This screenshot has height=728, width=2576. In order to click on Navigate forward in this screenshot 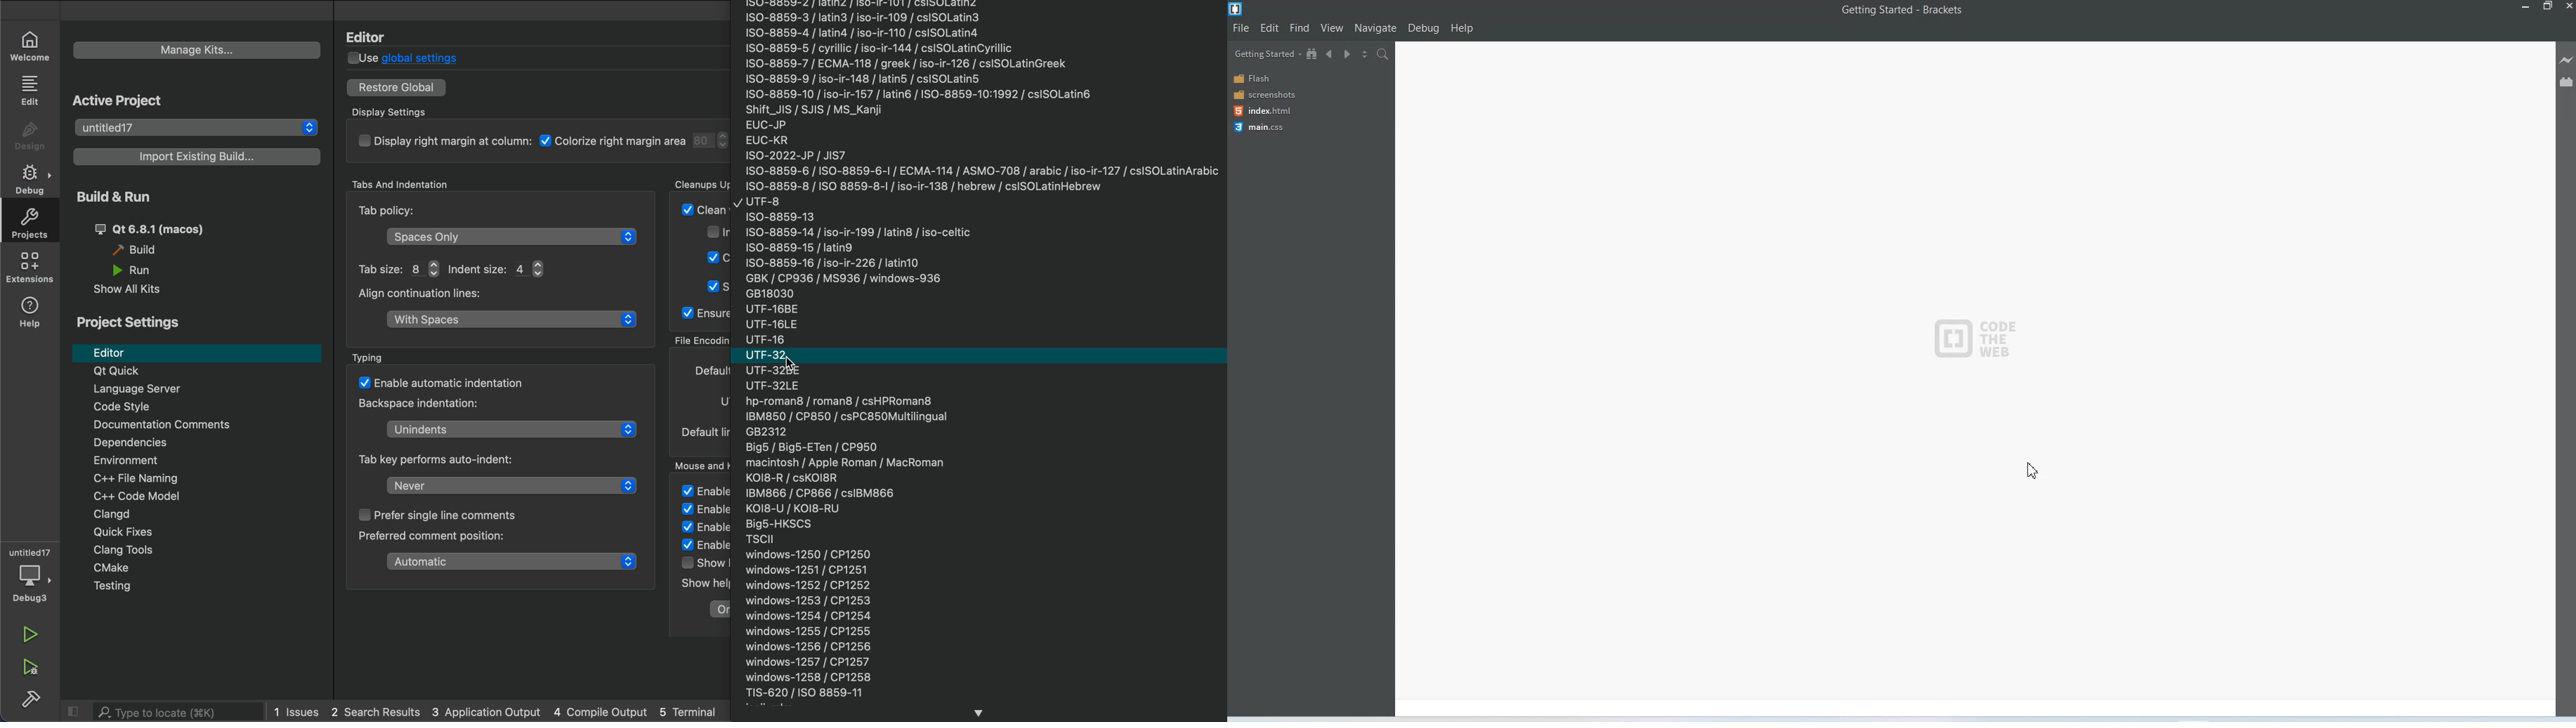, I will do `click(1347, 53)`.